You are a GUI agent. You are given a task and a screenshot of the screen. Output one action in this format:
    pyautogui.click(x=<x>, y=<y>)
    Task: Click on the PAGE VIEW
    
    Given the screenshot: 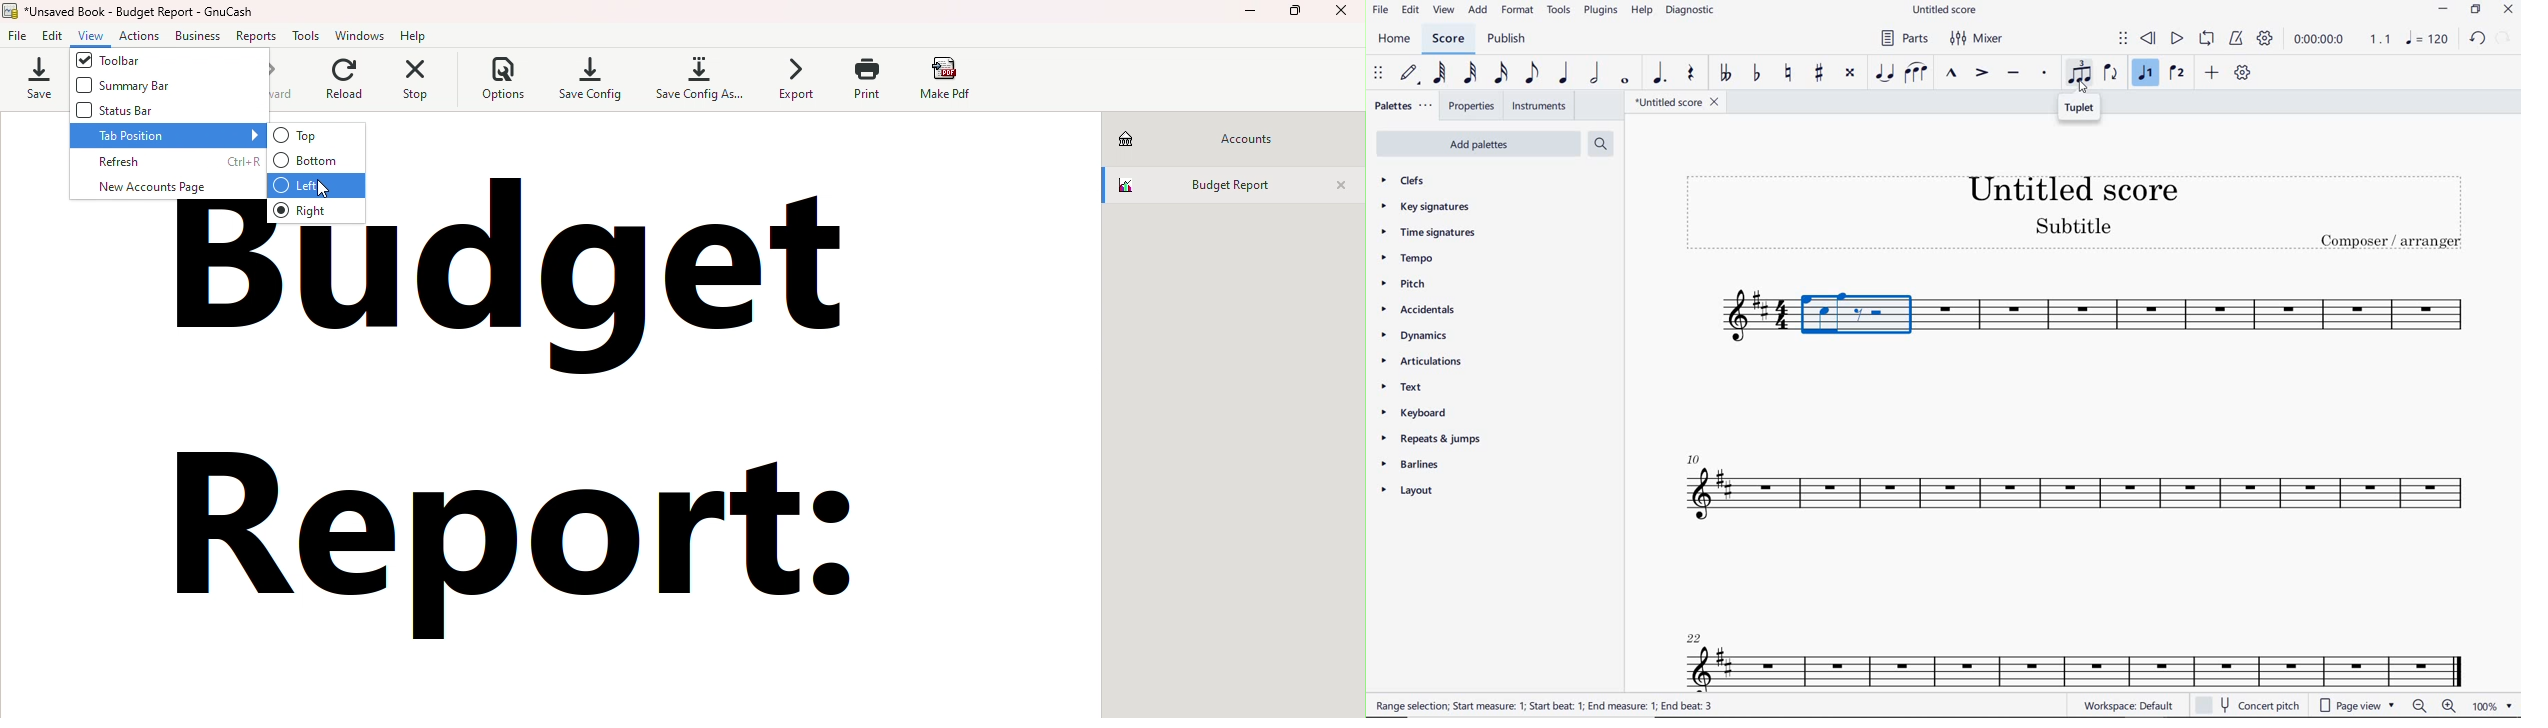 What is the action you would take?
    pyautogui.click(x=2358, y=706)
    